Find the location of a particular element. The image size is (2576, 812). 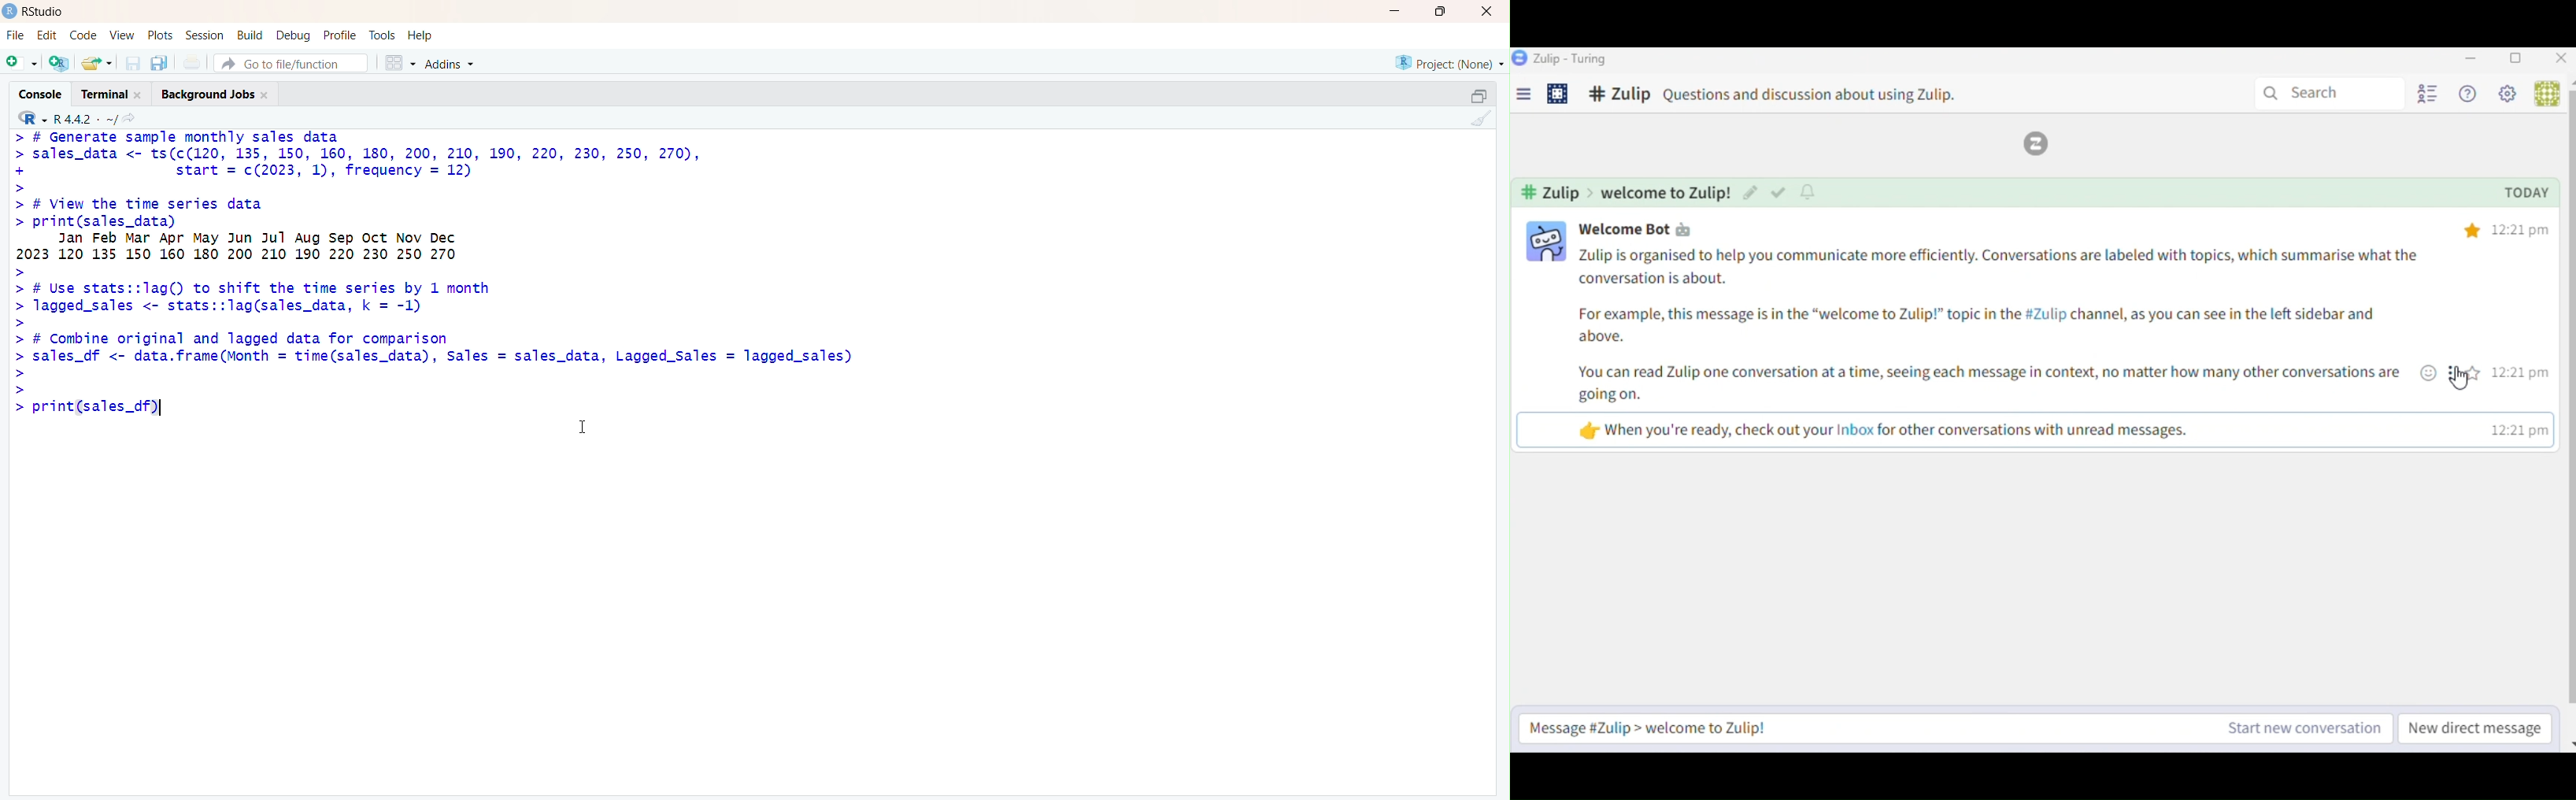

text cursor is located at coordinates (163, 408).